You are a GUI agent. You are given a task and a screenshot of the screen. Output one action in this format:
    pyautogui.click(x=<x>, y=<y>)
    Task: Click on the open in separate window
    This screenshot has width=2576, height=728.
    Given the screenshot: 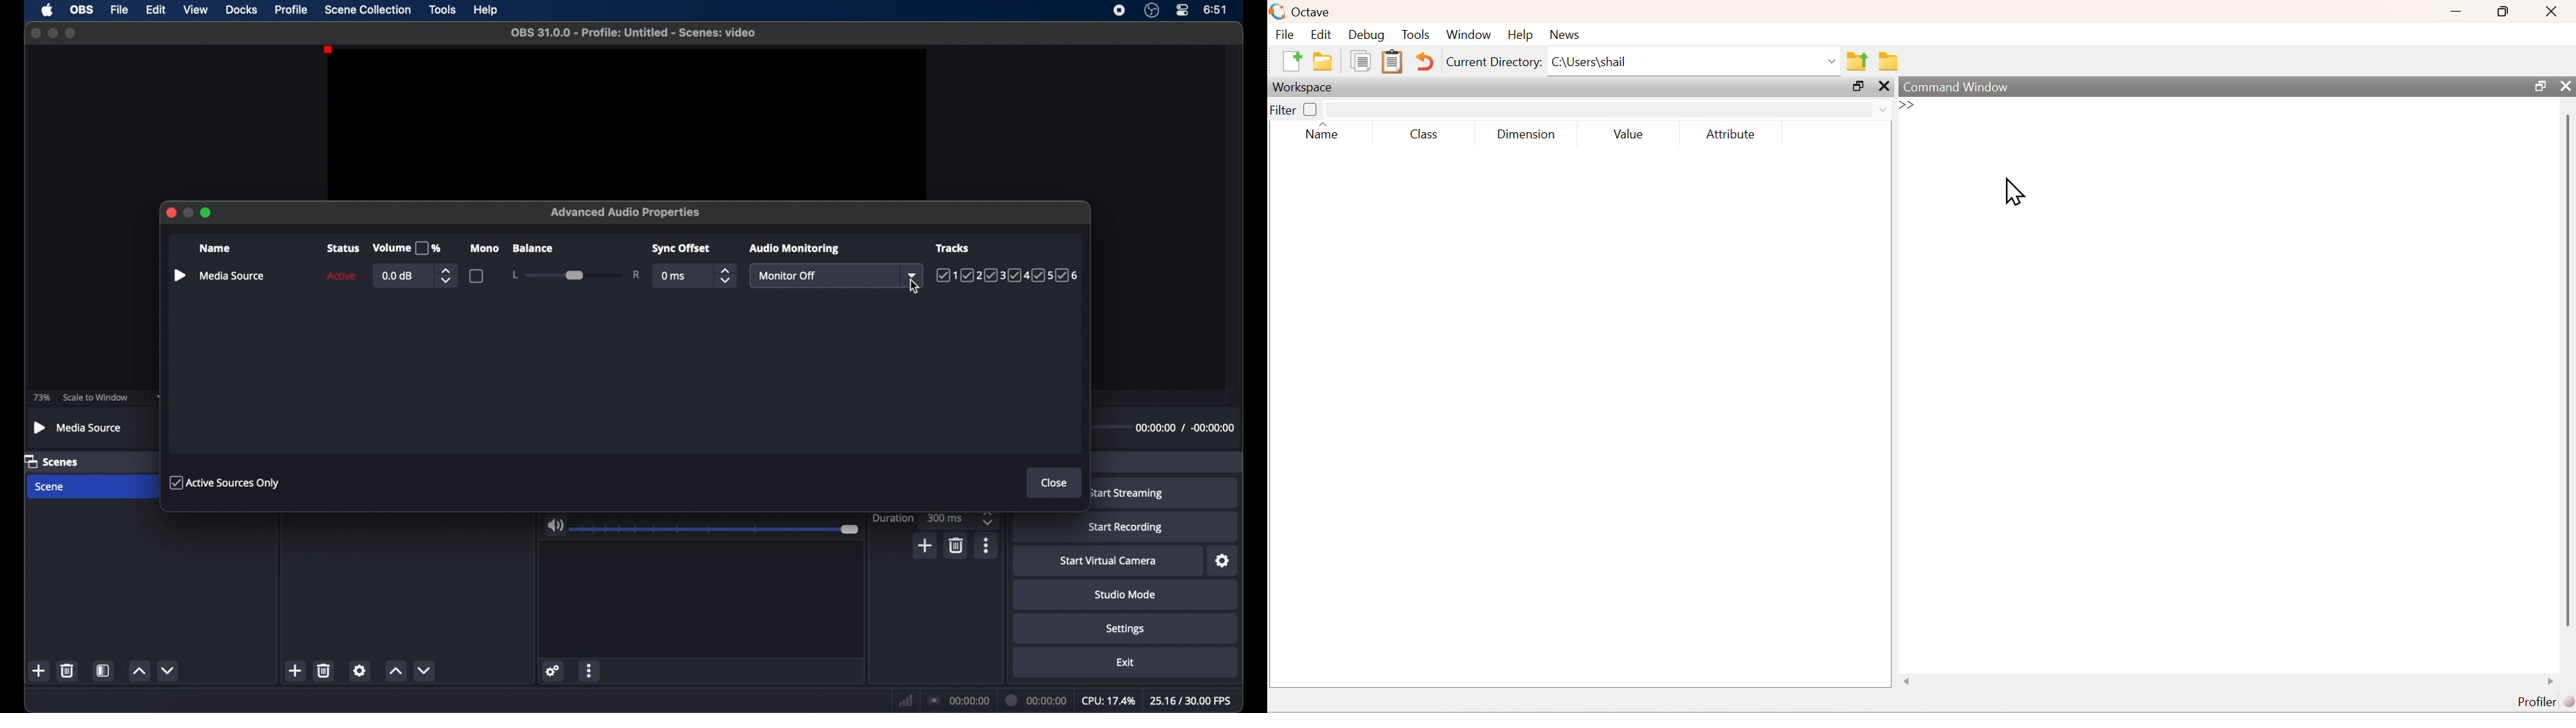 What is the action you would take?
    pyautogui.click(x=2541, y=86)
    